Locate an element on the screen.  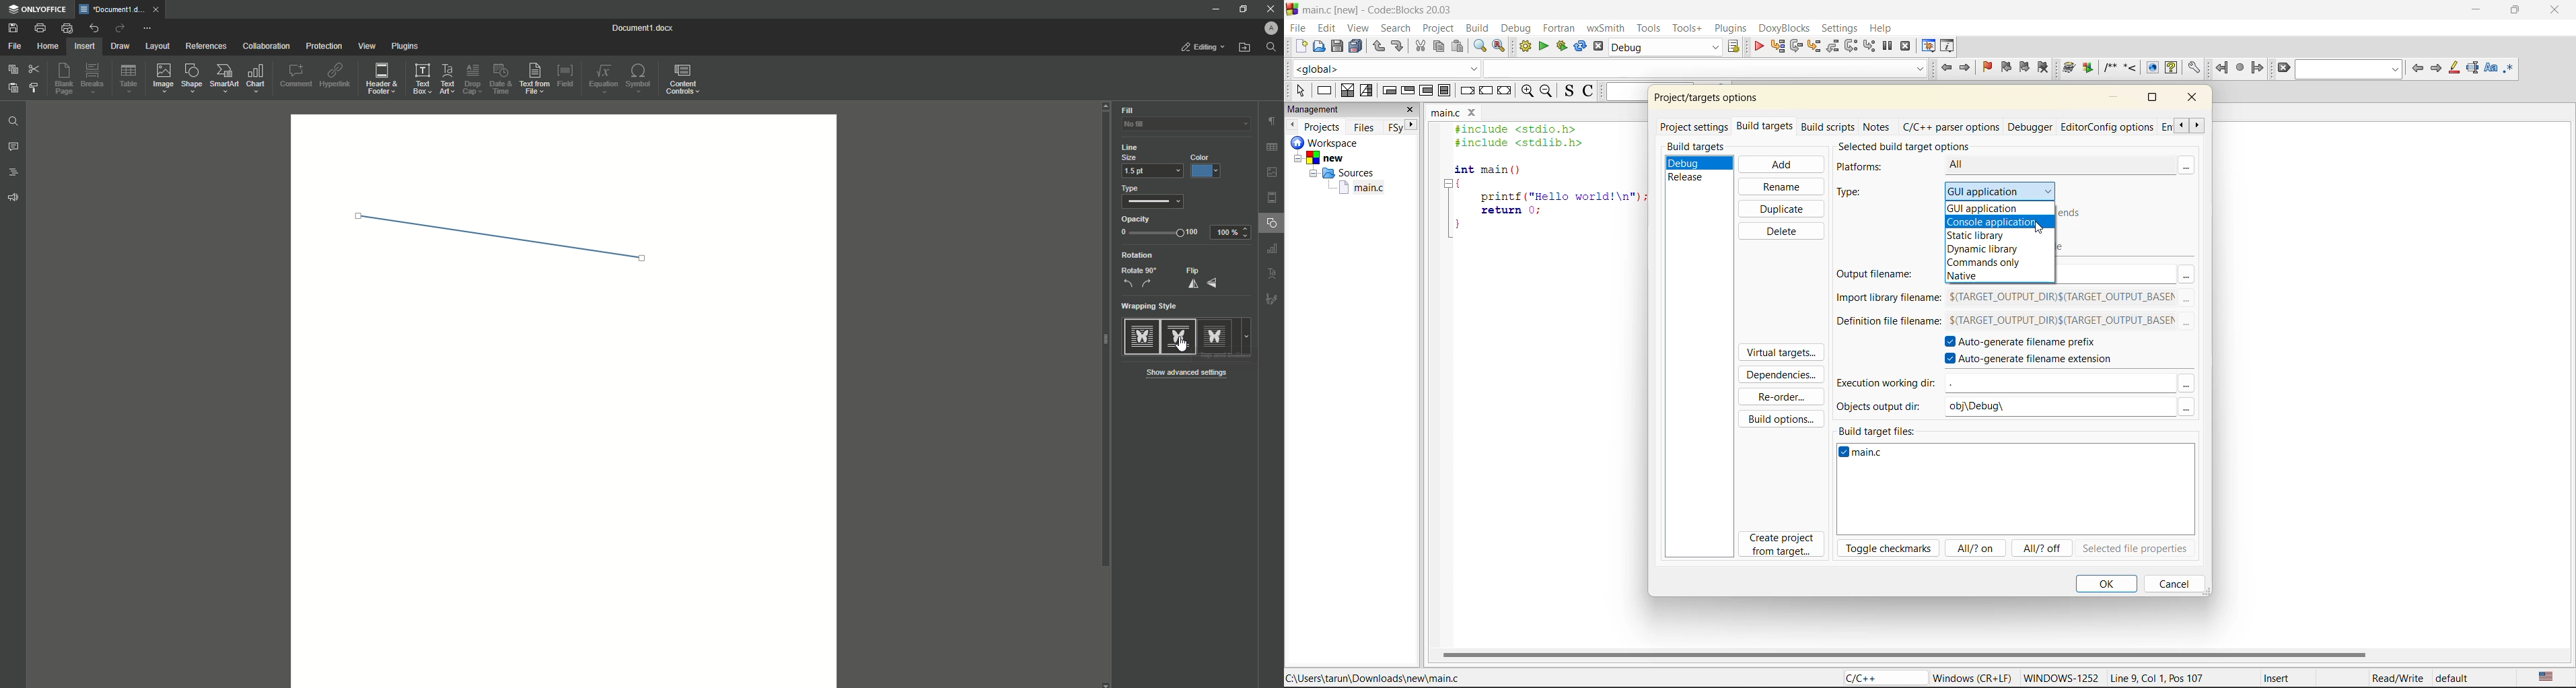
 is located at coordinates (1271, 250).